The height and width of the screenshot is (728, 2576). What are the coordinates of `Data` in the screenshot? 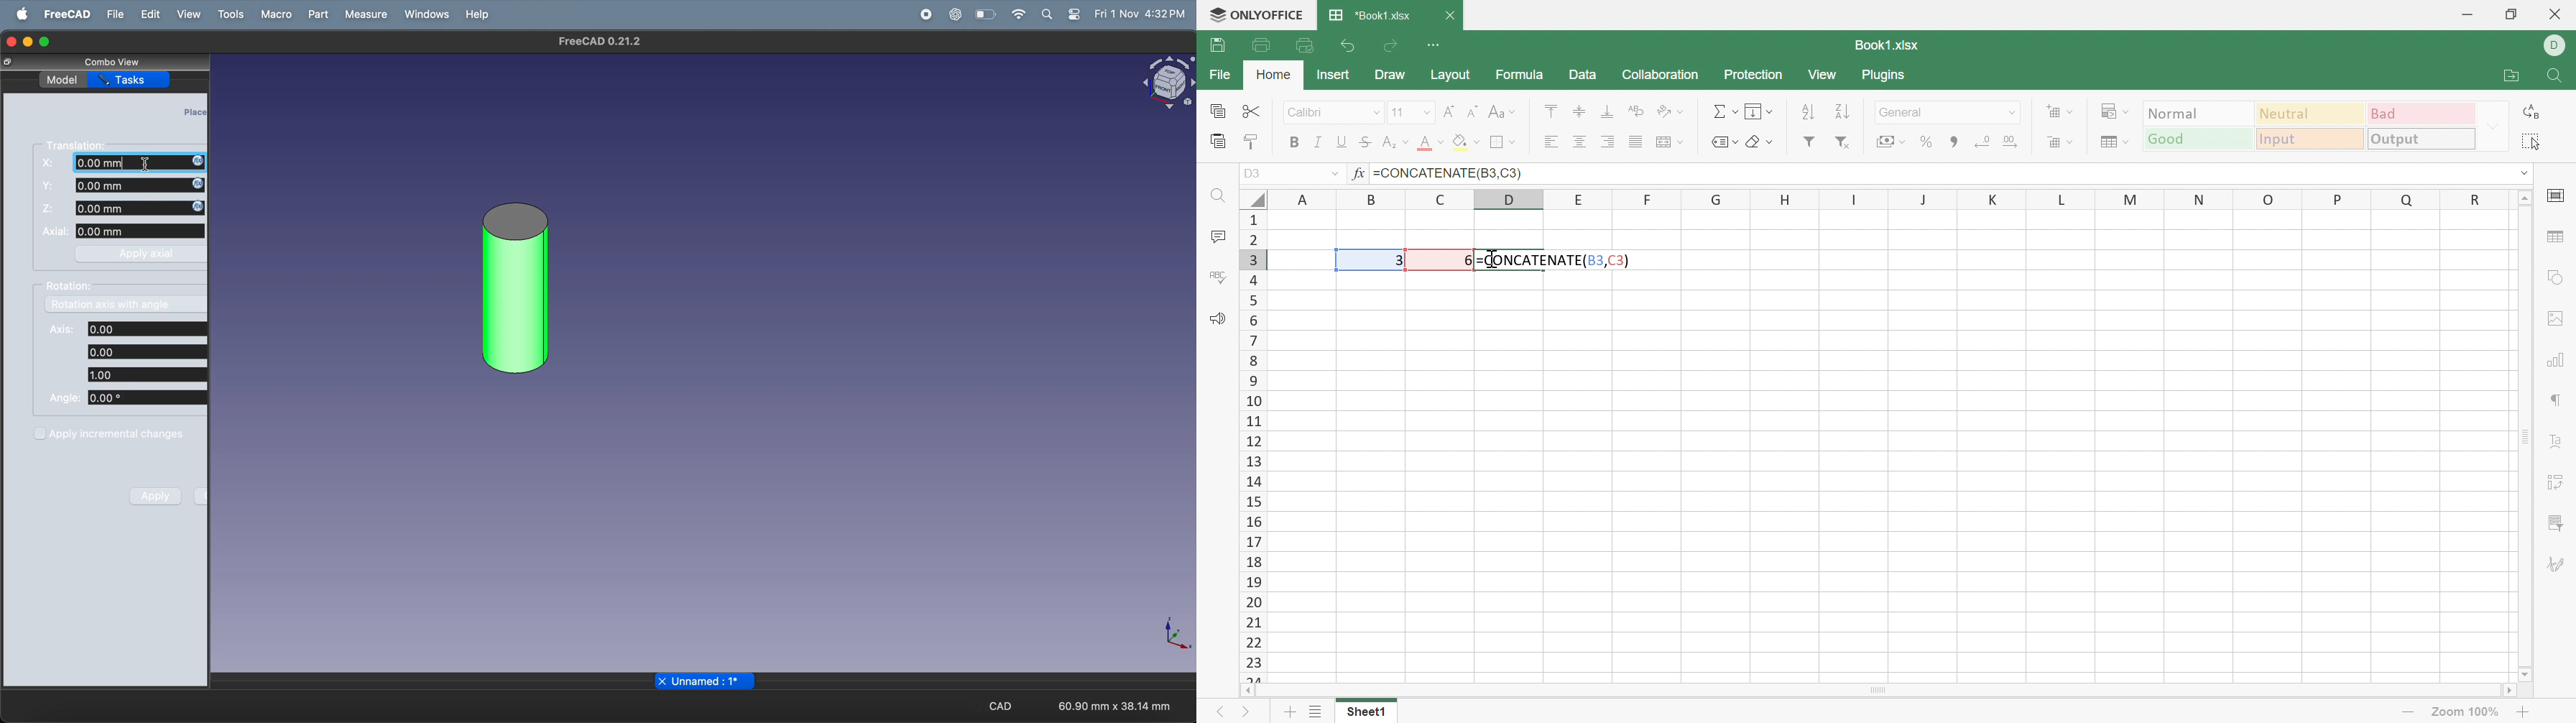 It's located at (1581, 74).